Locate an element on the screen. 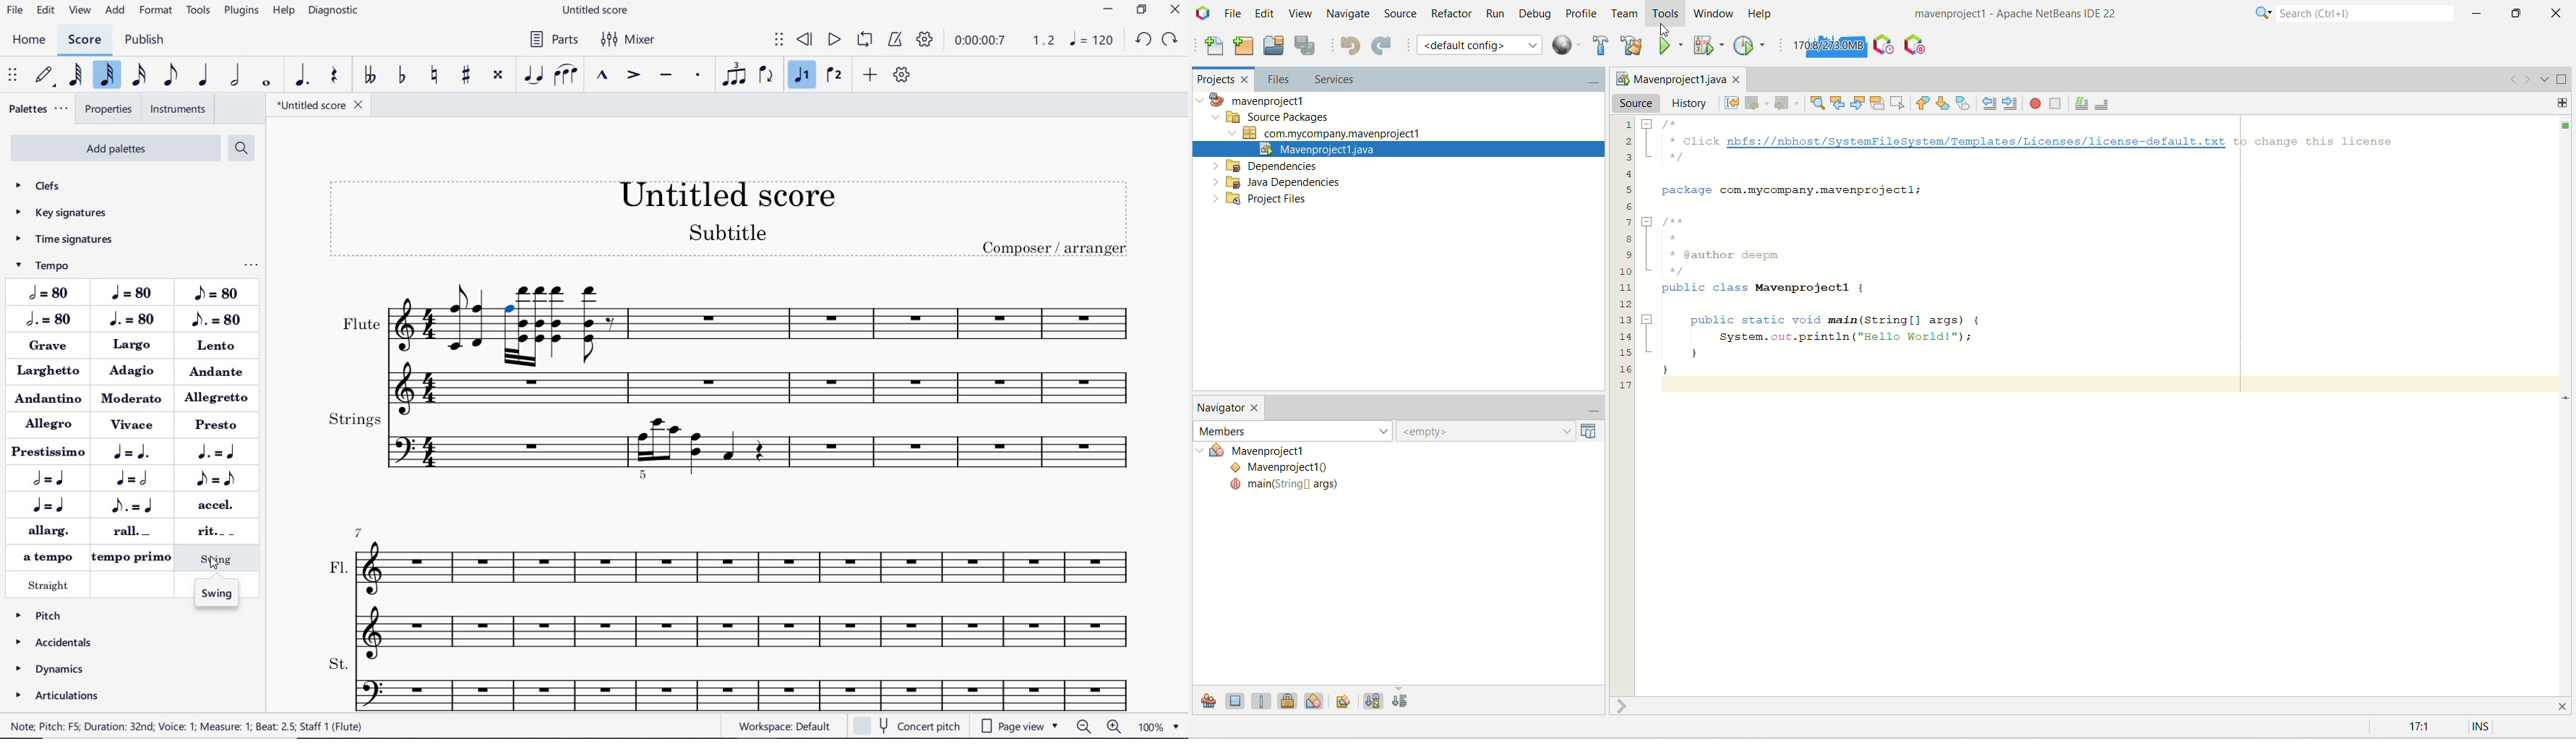 Image resolution: width=2576 pixels, height=756 pixels. NOTE: PITCH; F5, DURATION is located at coordinates (194, 727).